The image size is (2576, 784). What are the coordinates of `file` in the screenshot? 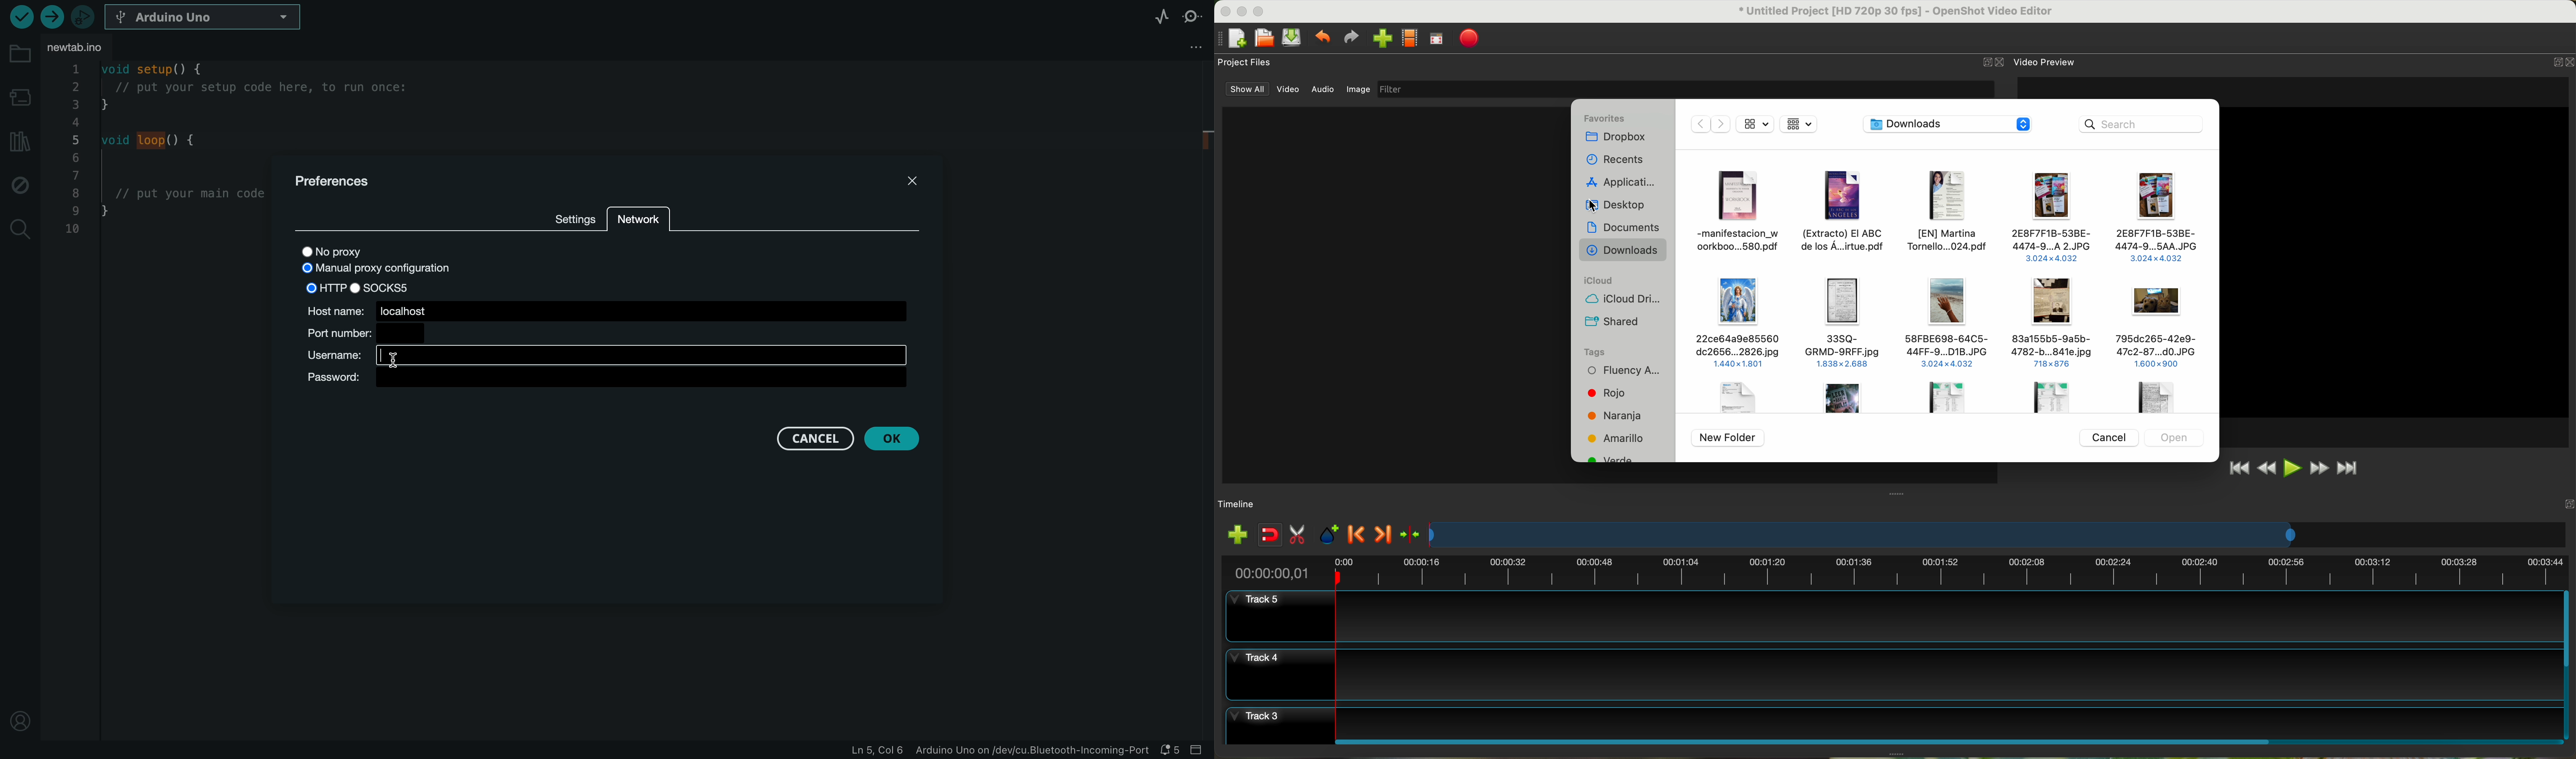 It's located at (1734, 397).